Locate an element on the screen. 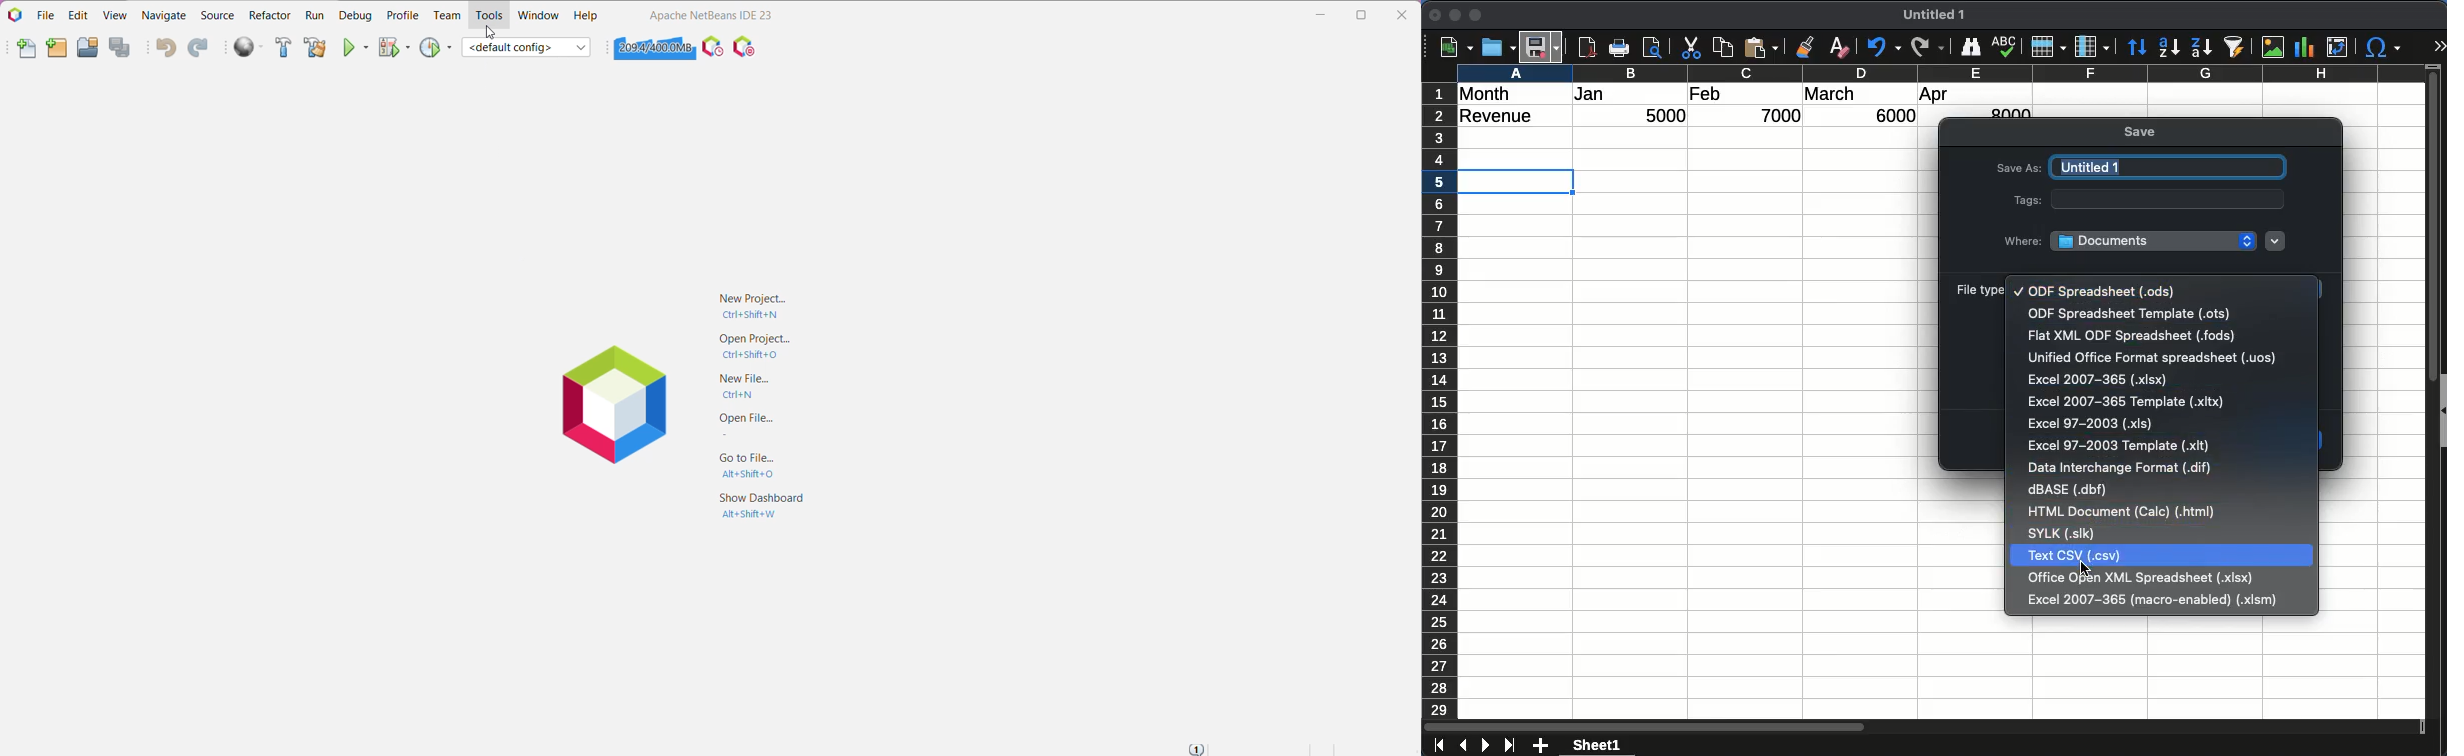 The width and height of the screenshot is (2464, 756). print preview is located at coordinates (1654, 49).